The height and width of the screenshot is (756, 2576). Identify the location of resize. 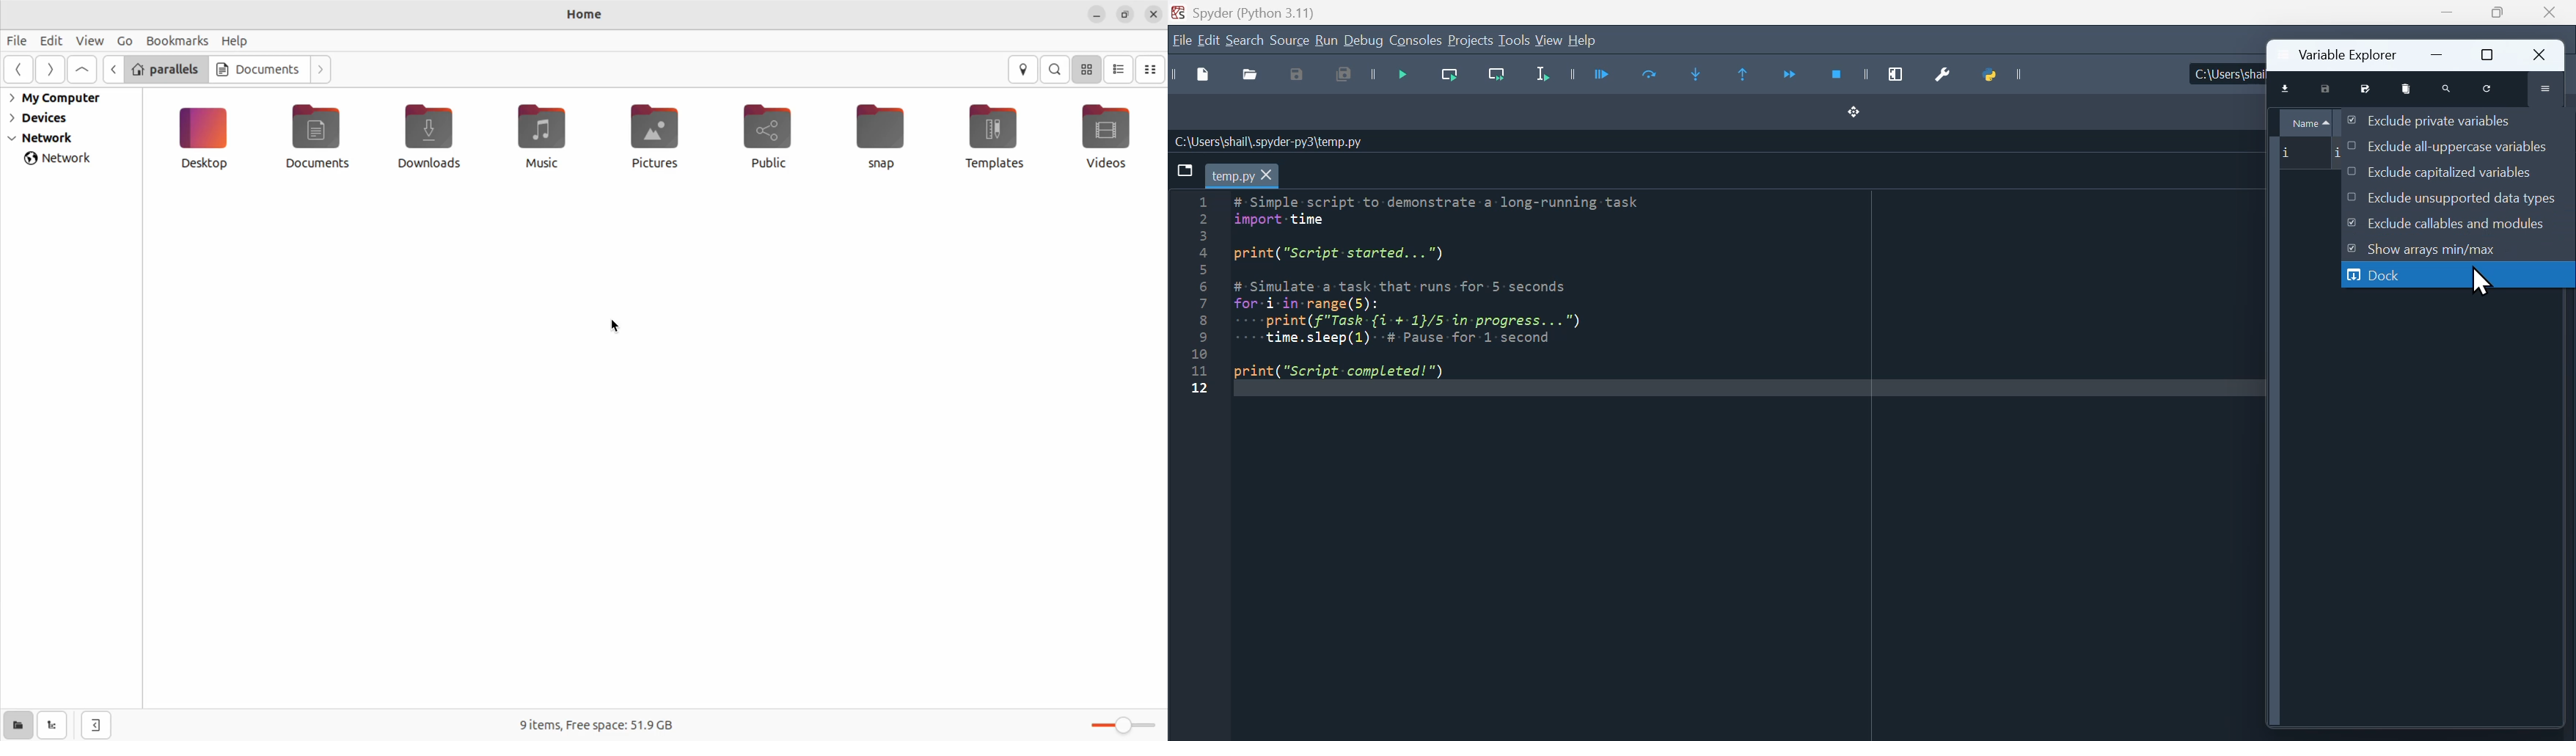
(1125, 15).